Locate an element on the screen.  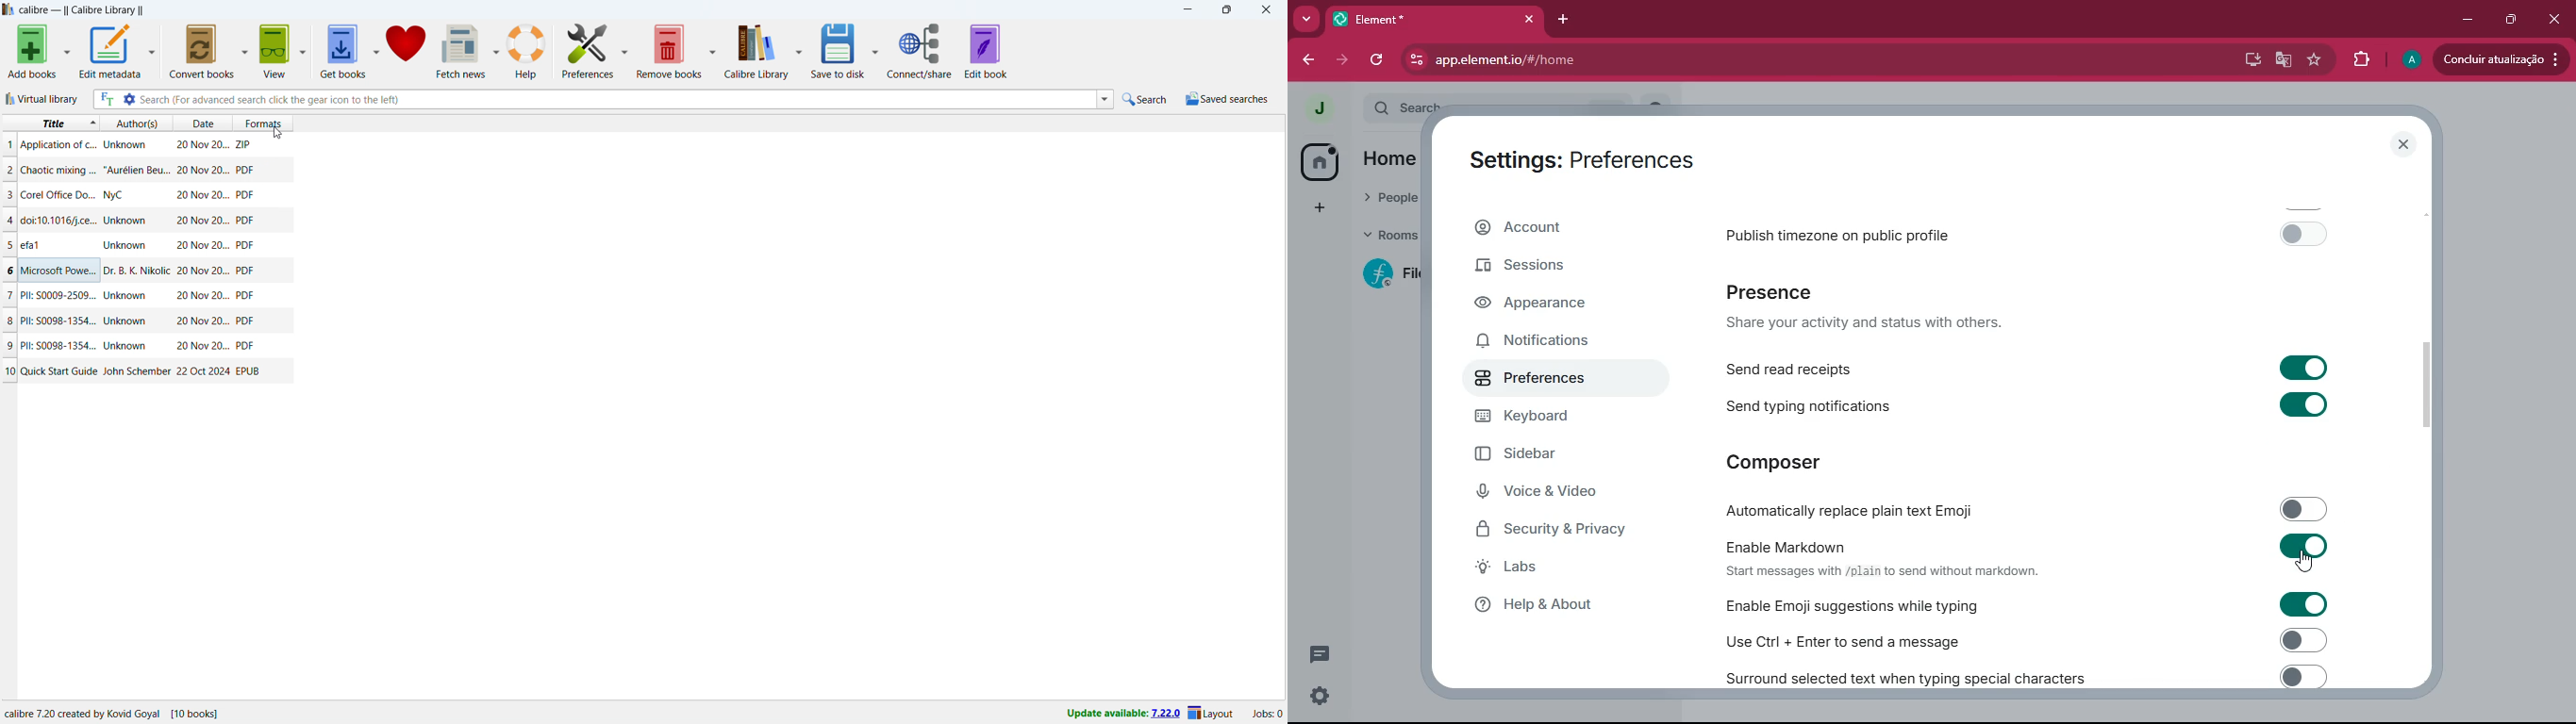
date is located at coordinates (201, 123).